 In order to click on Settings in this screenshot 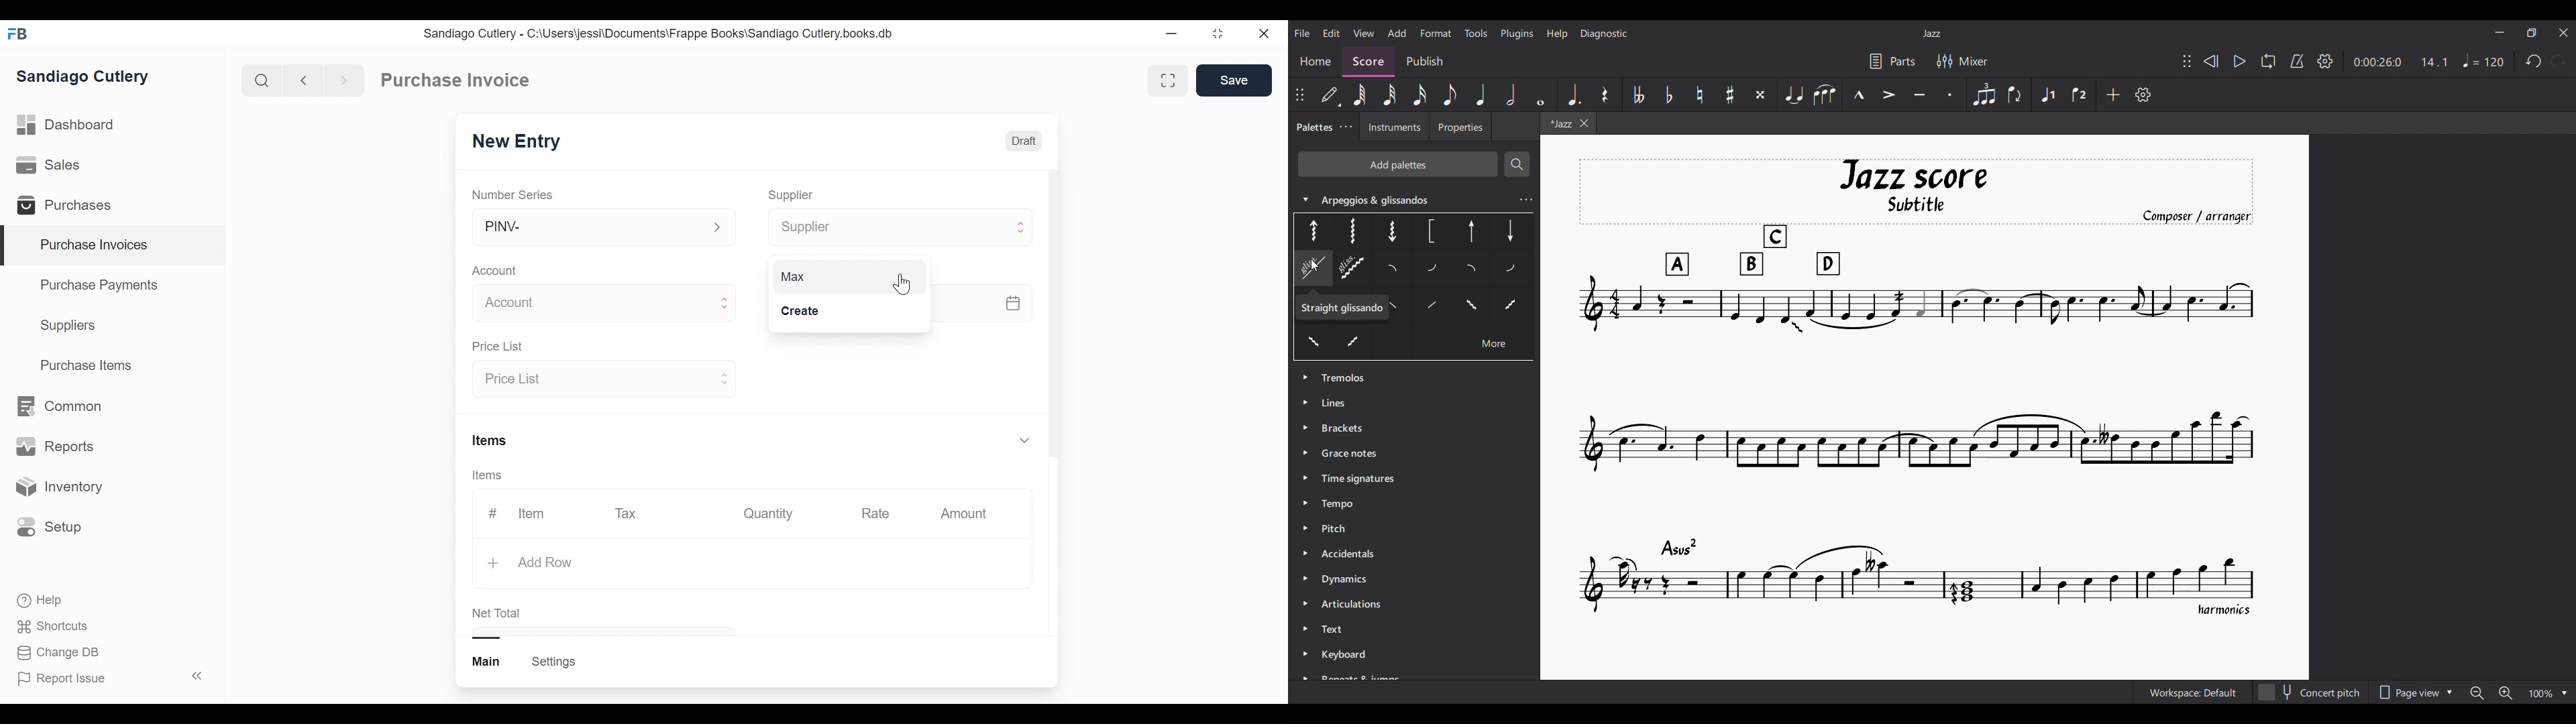, I will do `click(553, 662)`.